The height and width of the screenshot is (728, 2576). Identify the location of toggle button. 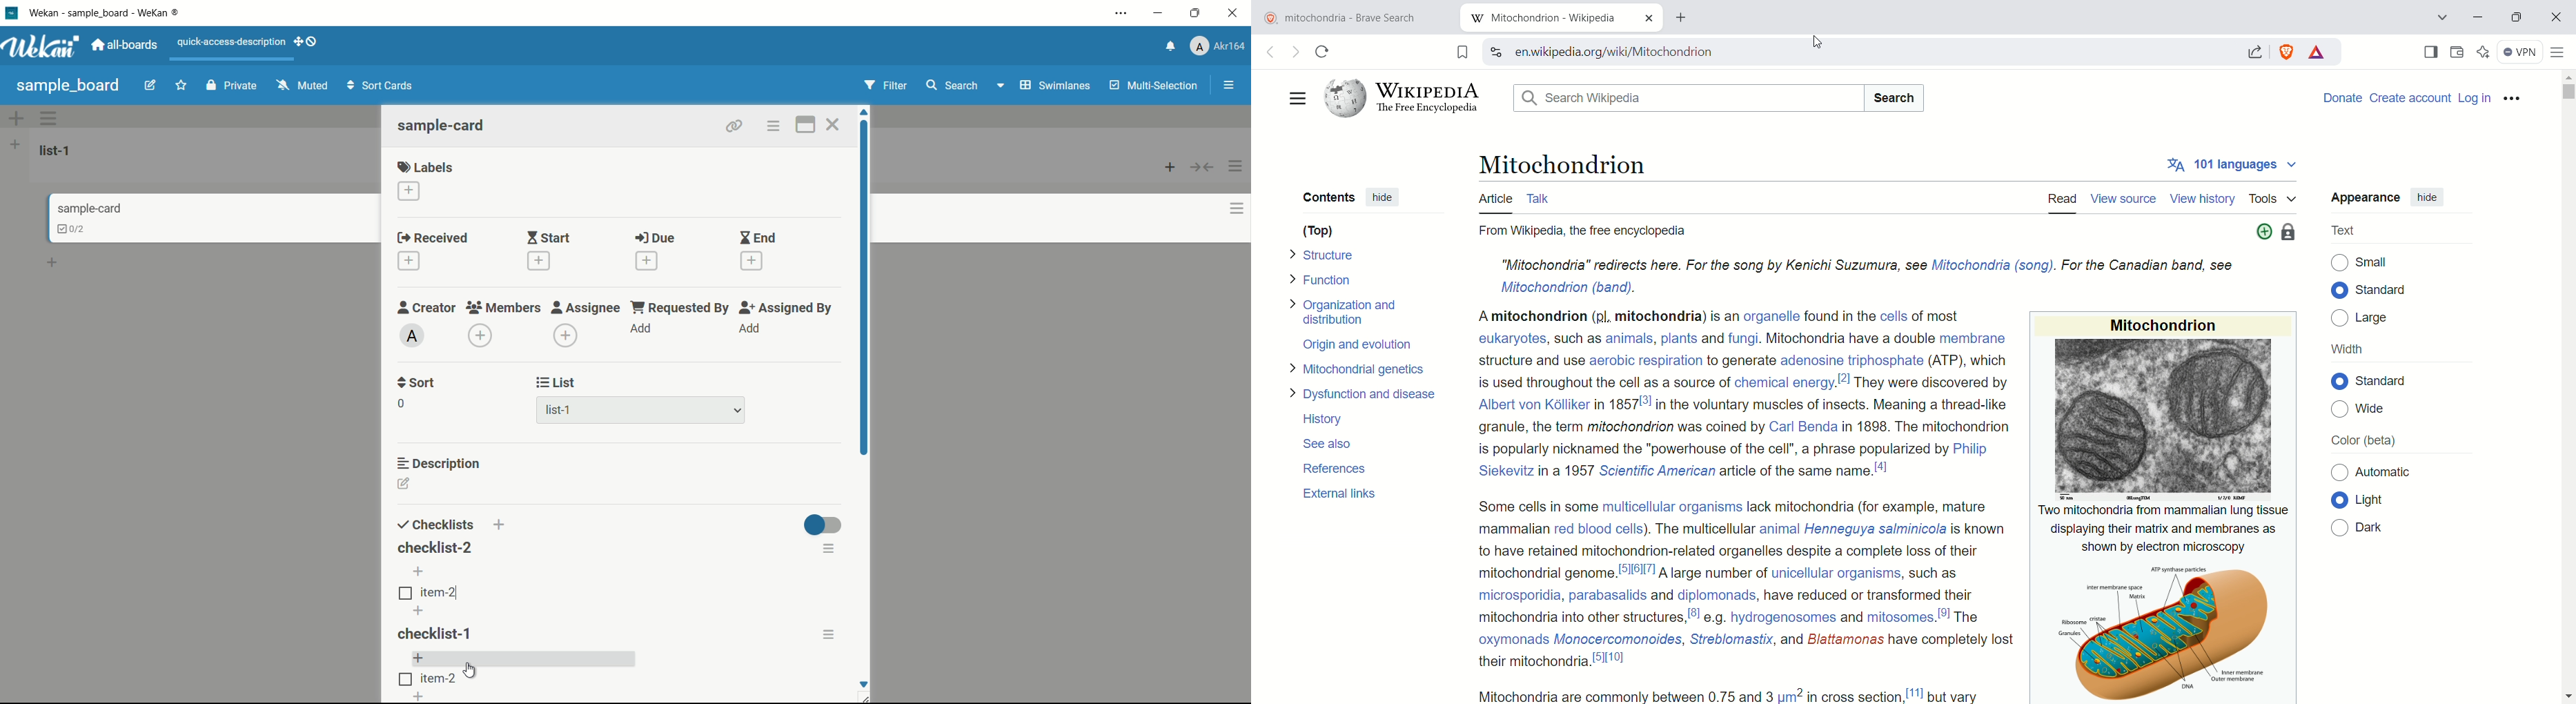
(824, 525).